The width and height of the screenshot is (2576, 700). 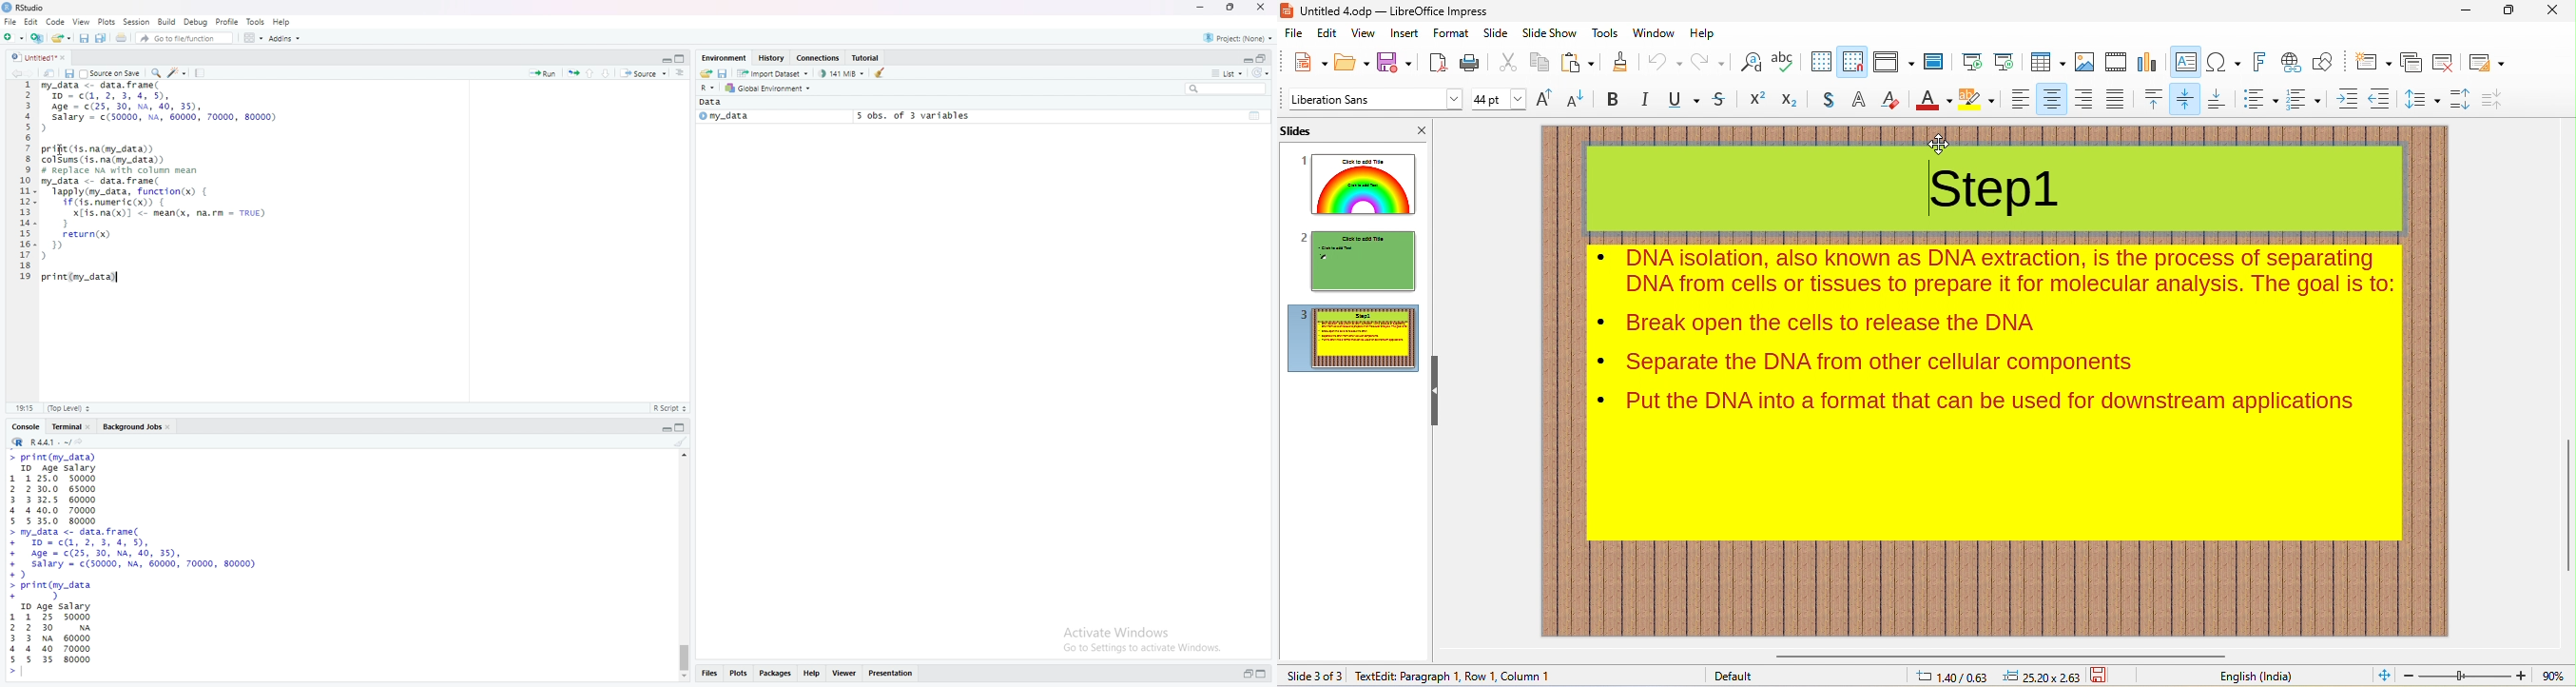 What do you see at coordinates (168, 21) in the screenshot?
I see `Build` at bounding box center [168, 21].